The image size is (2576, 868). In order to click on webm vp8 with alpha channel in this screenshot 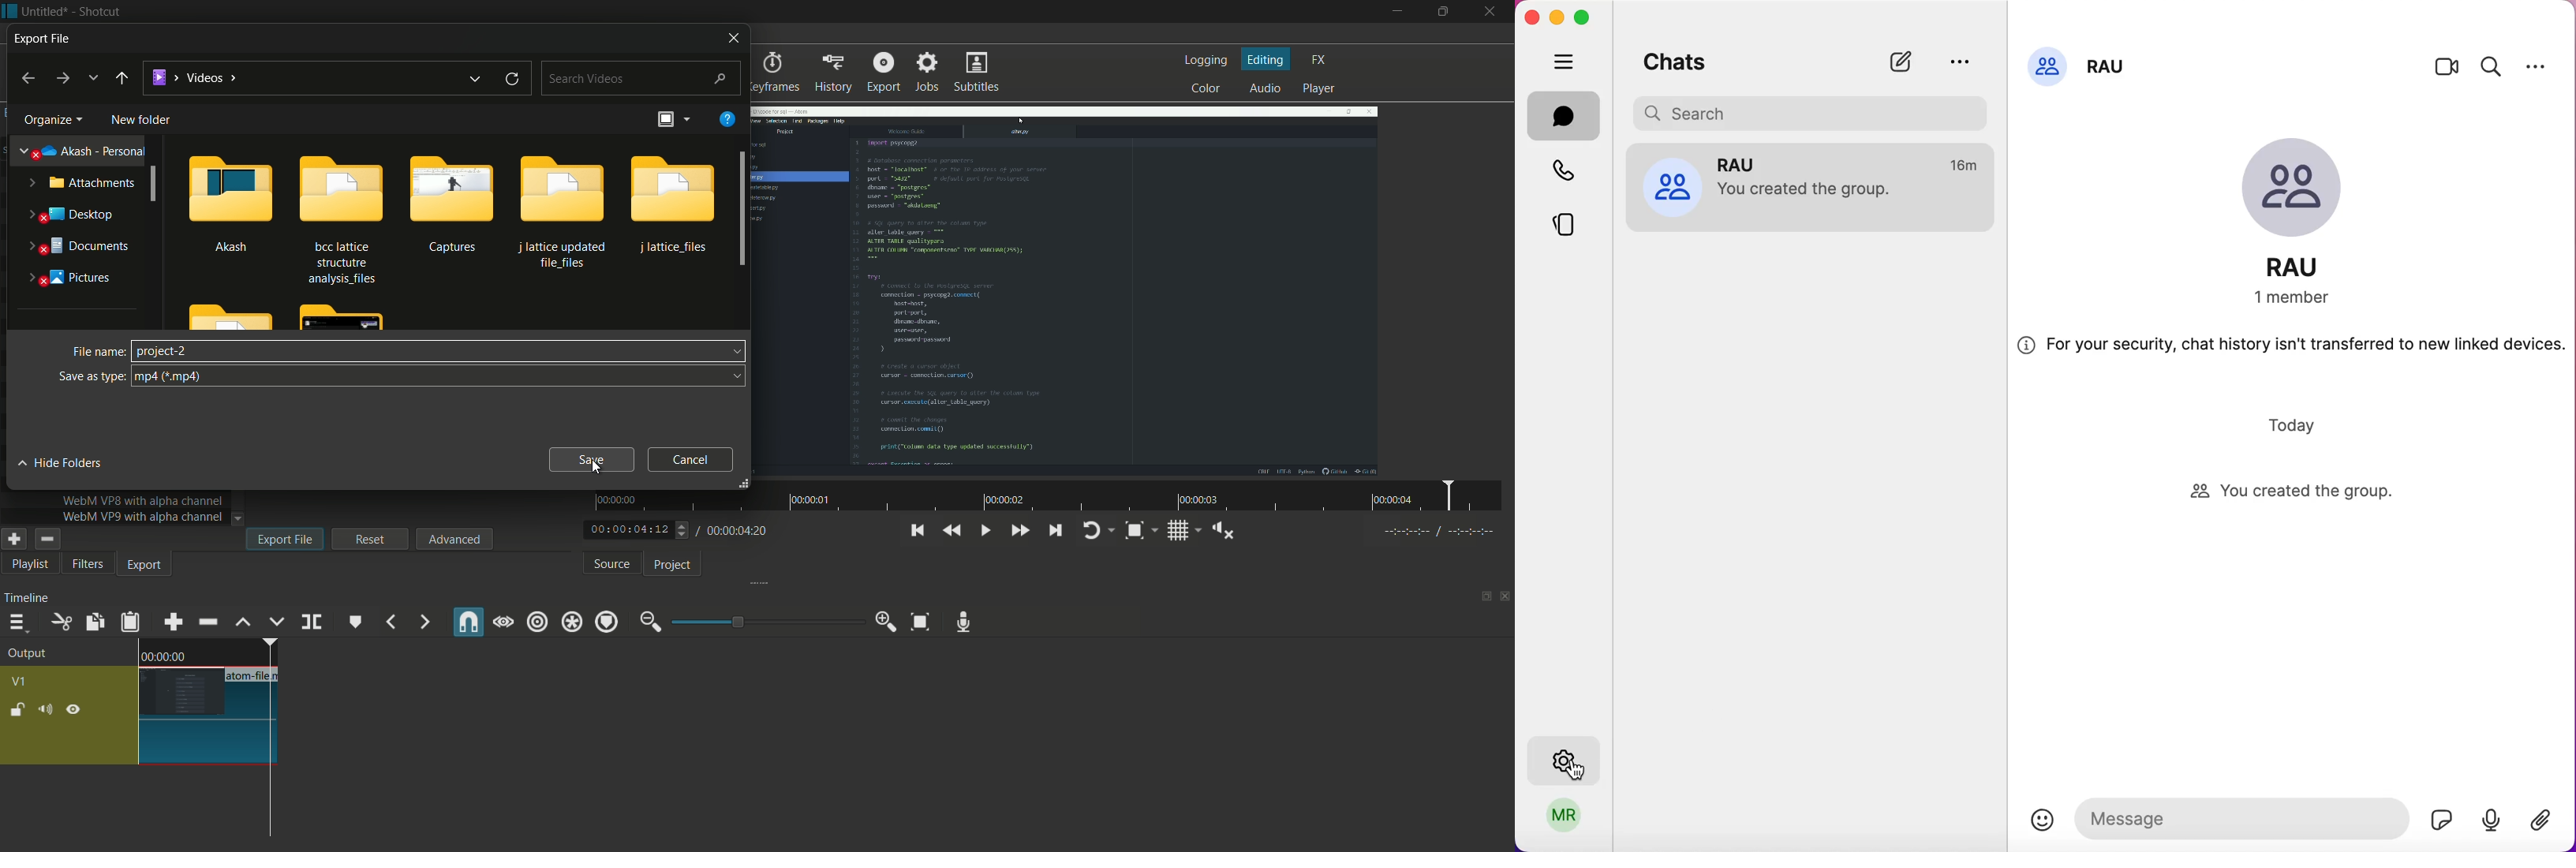, I will do `click(143, 500)`.